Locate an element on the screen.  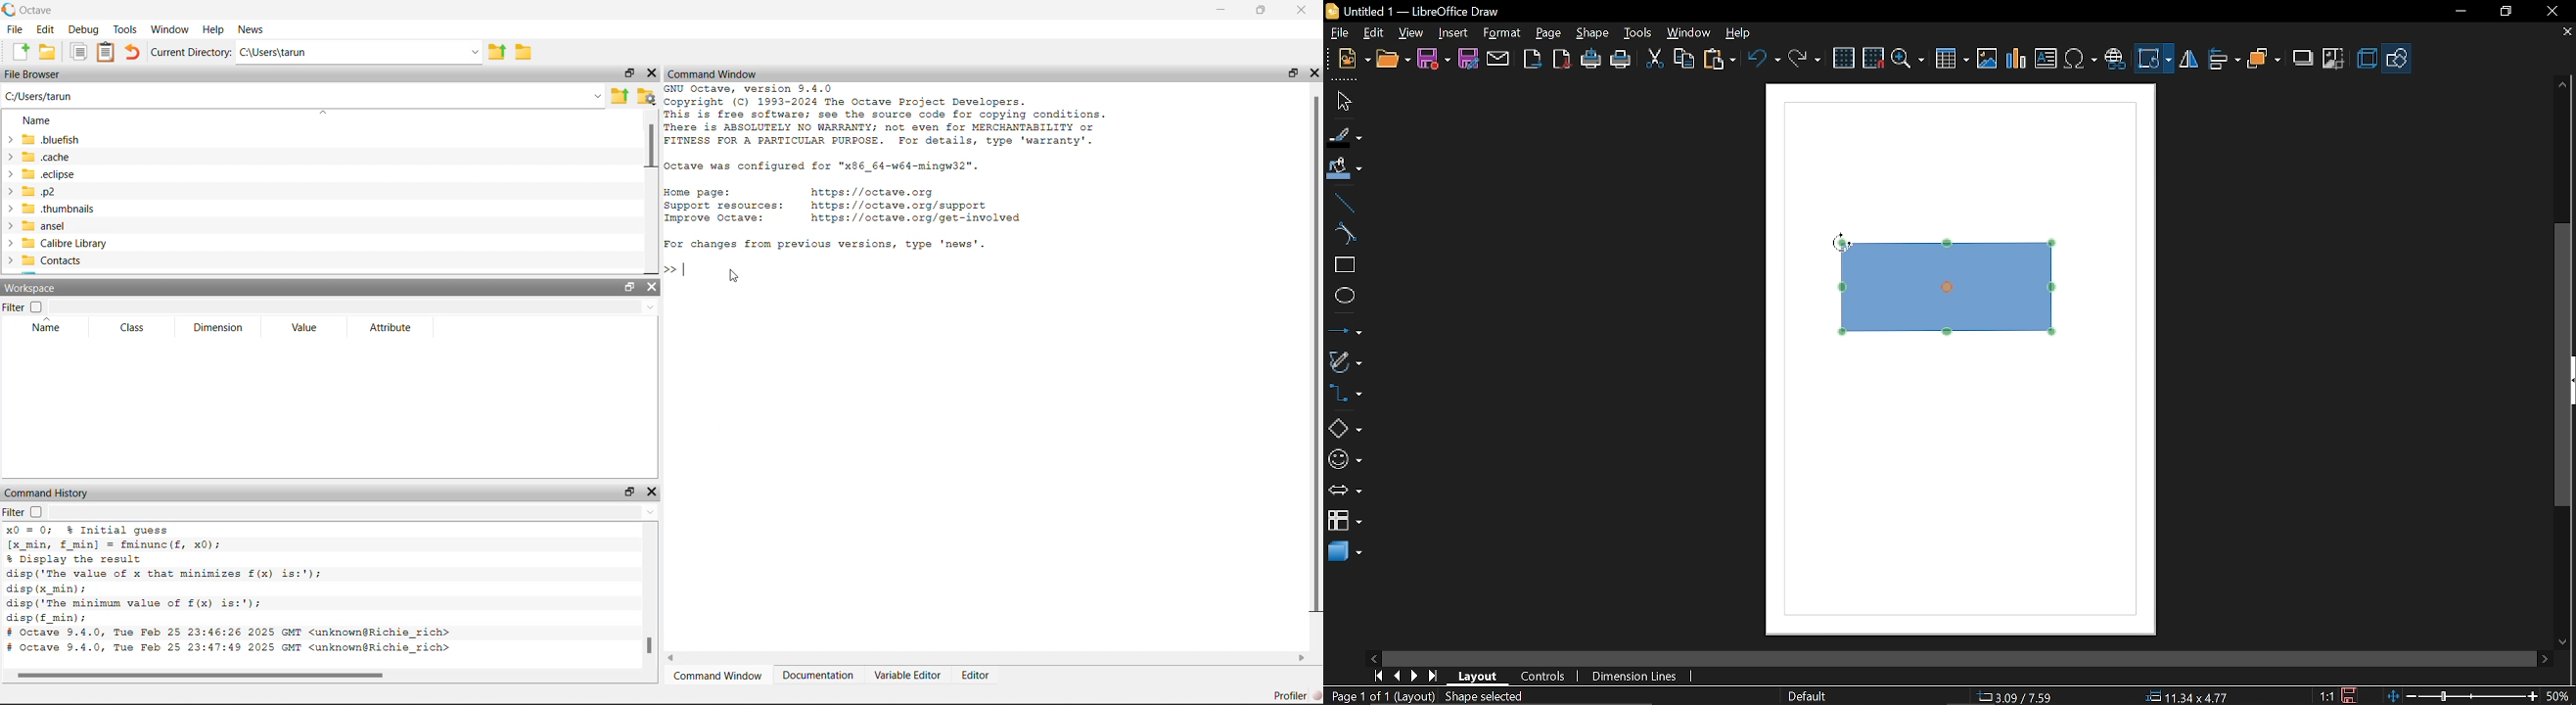
Current diagram is located at coordinates (1955, 291).